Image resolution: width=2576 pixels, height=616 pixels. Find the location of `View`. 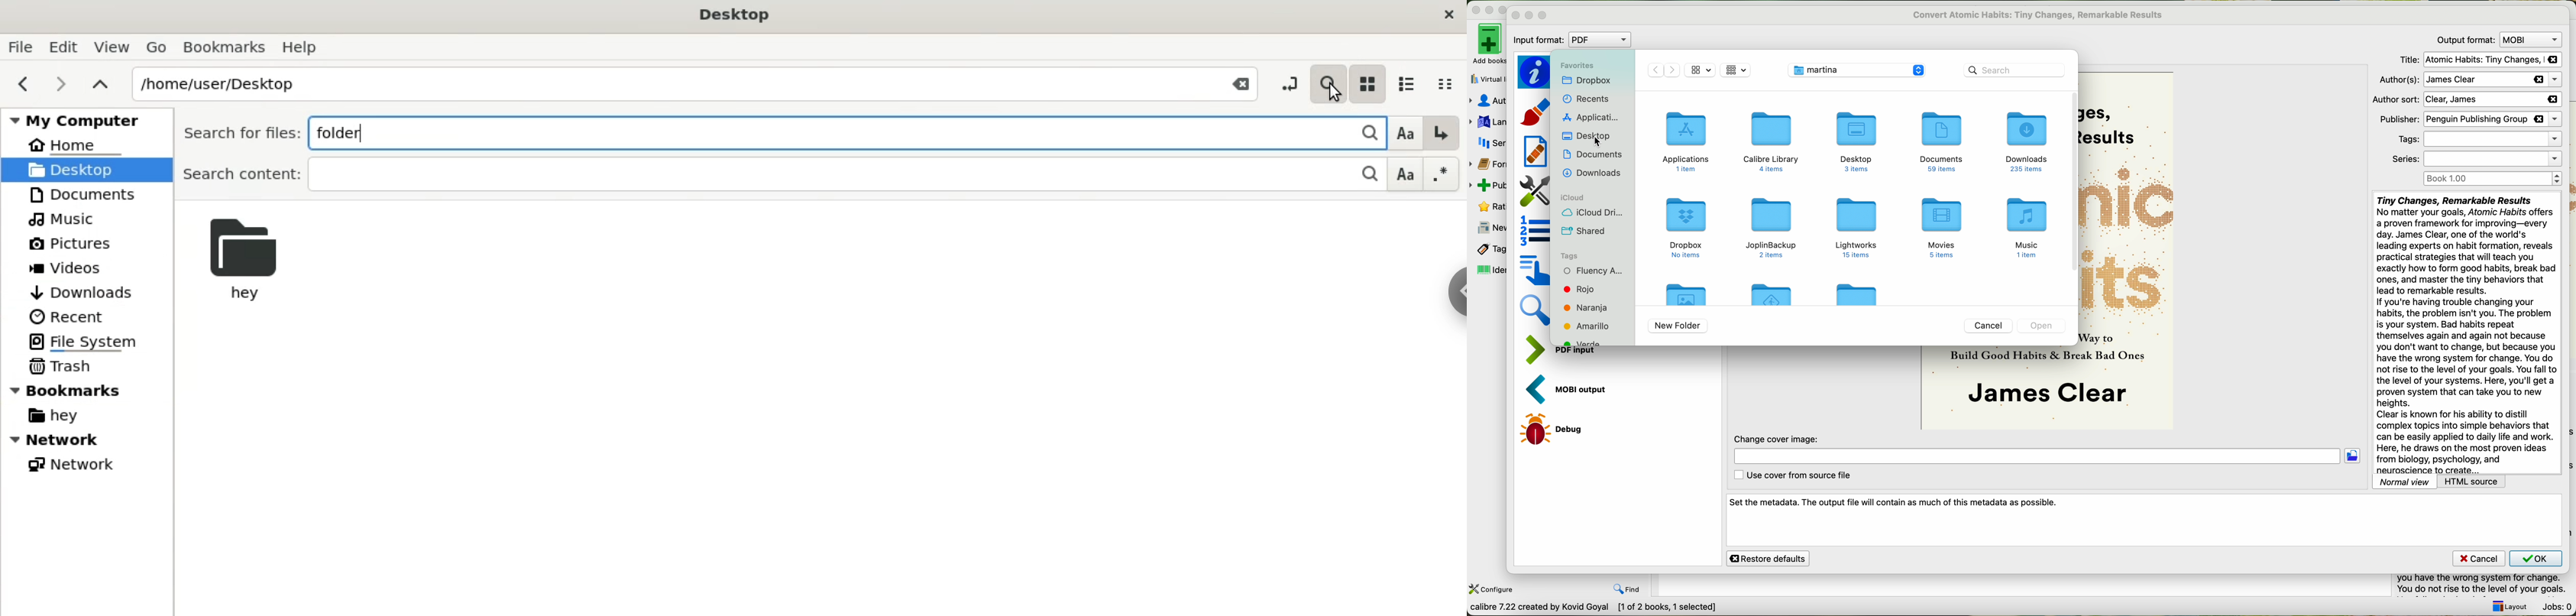

View is located at coordinates (112, 44).